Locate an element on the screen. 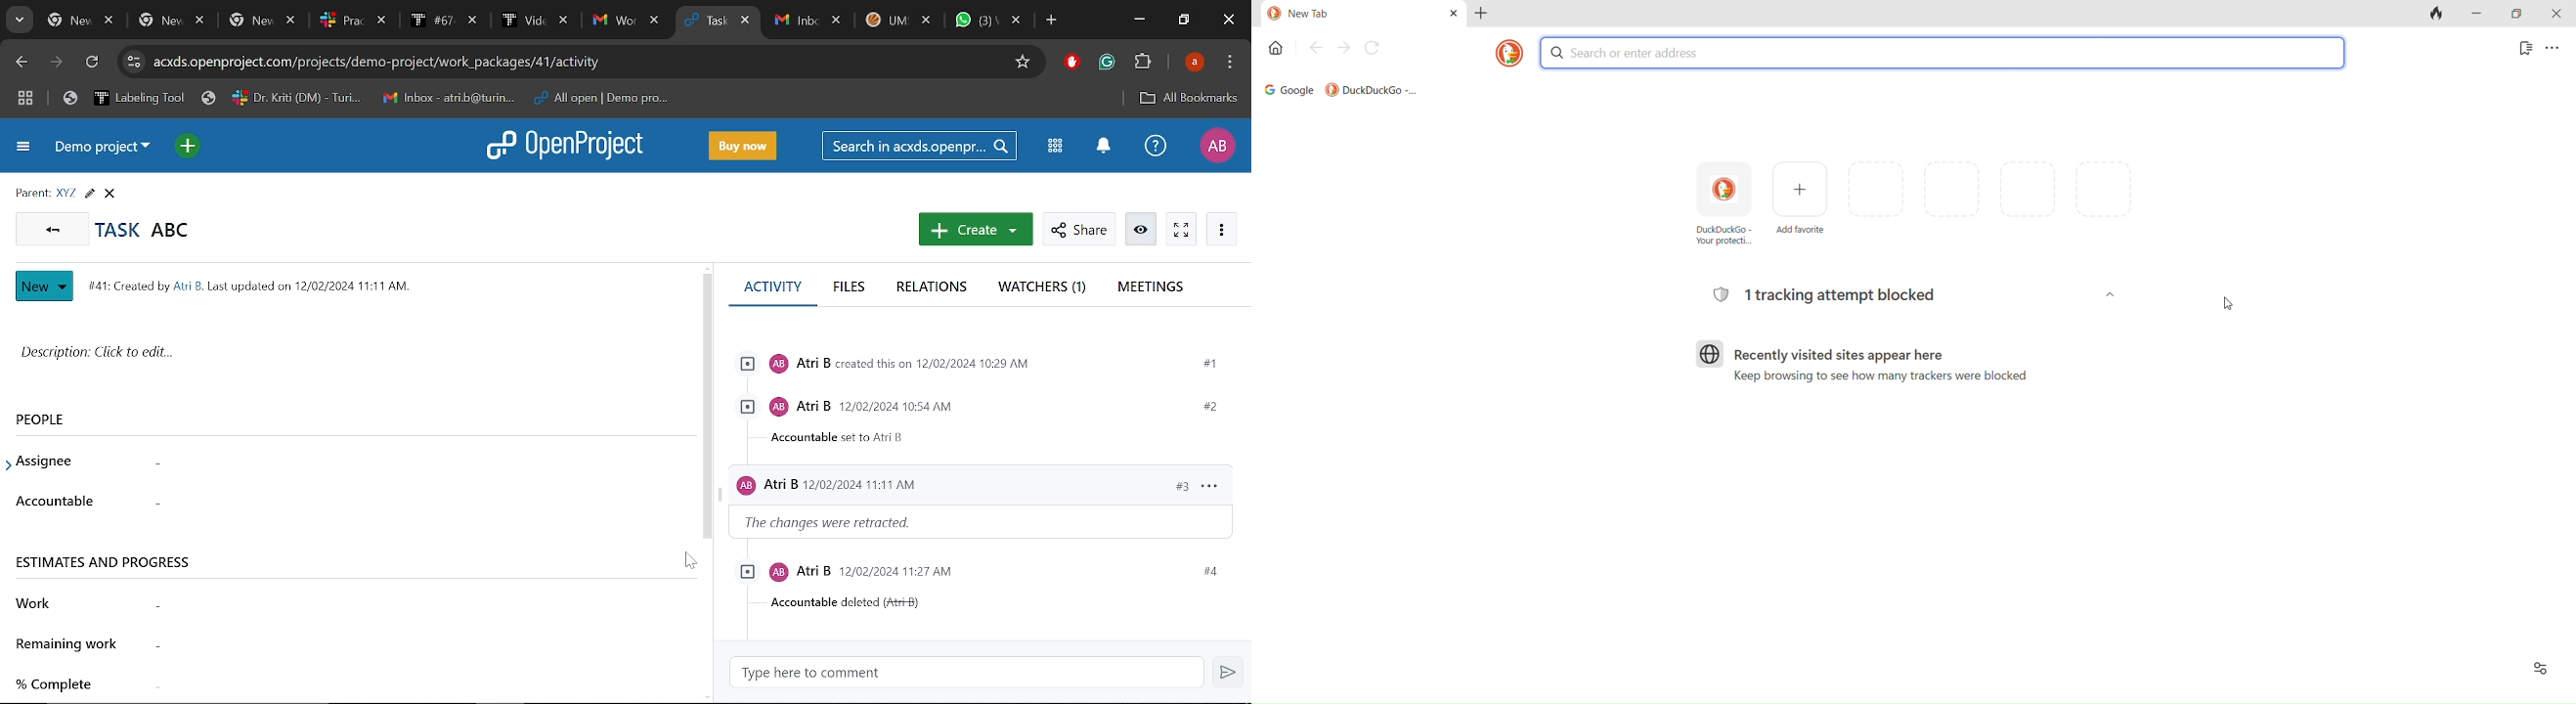 The width and height of the screenshot is (2576, 728). Previous page is located at coordinates (22, 63).